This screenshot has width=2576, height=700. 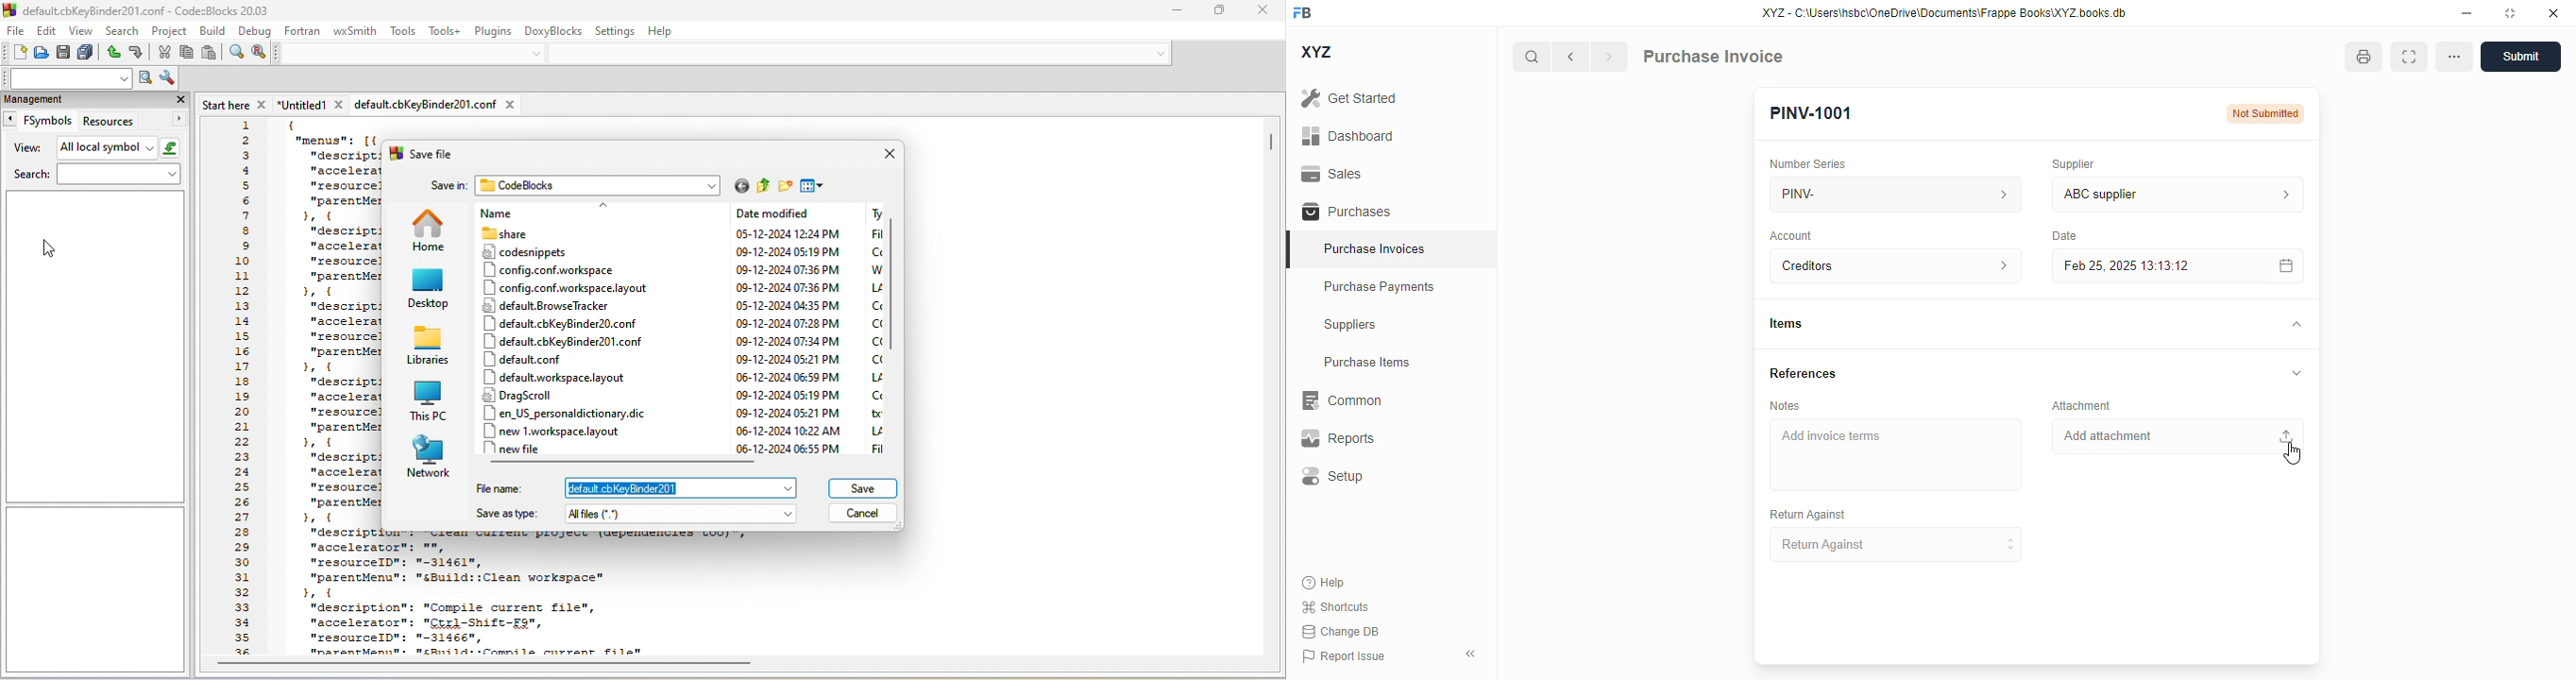 I want to click on FB - logo, so click(x=1302, y=12).